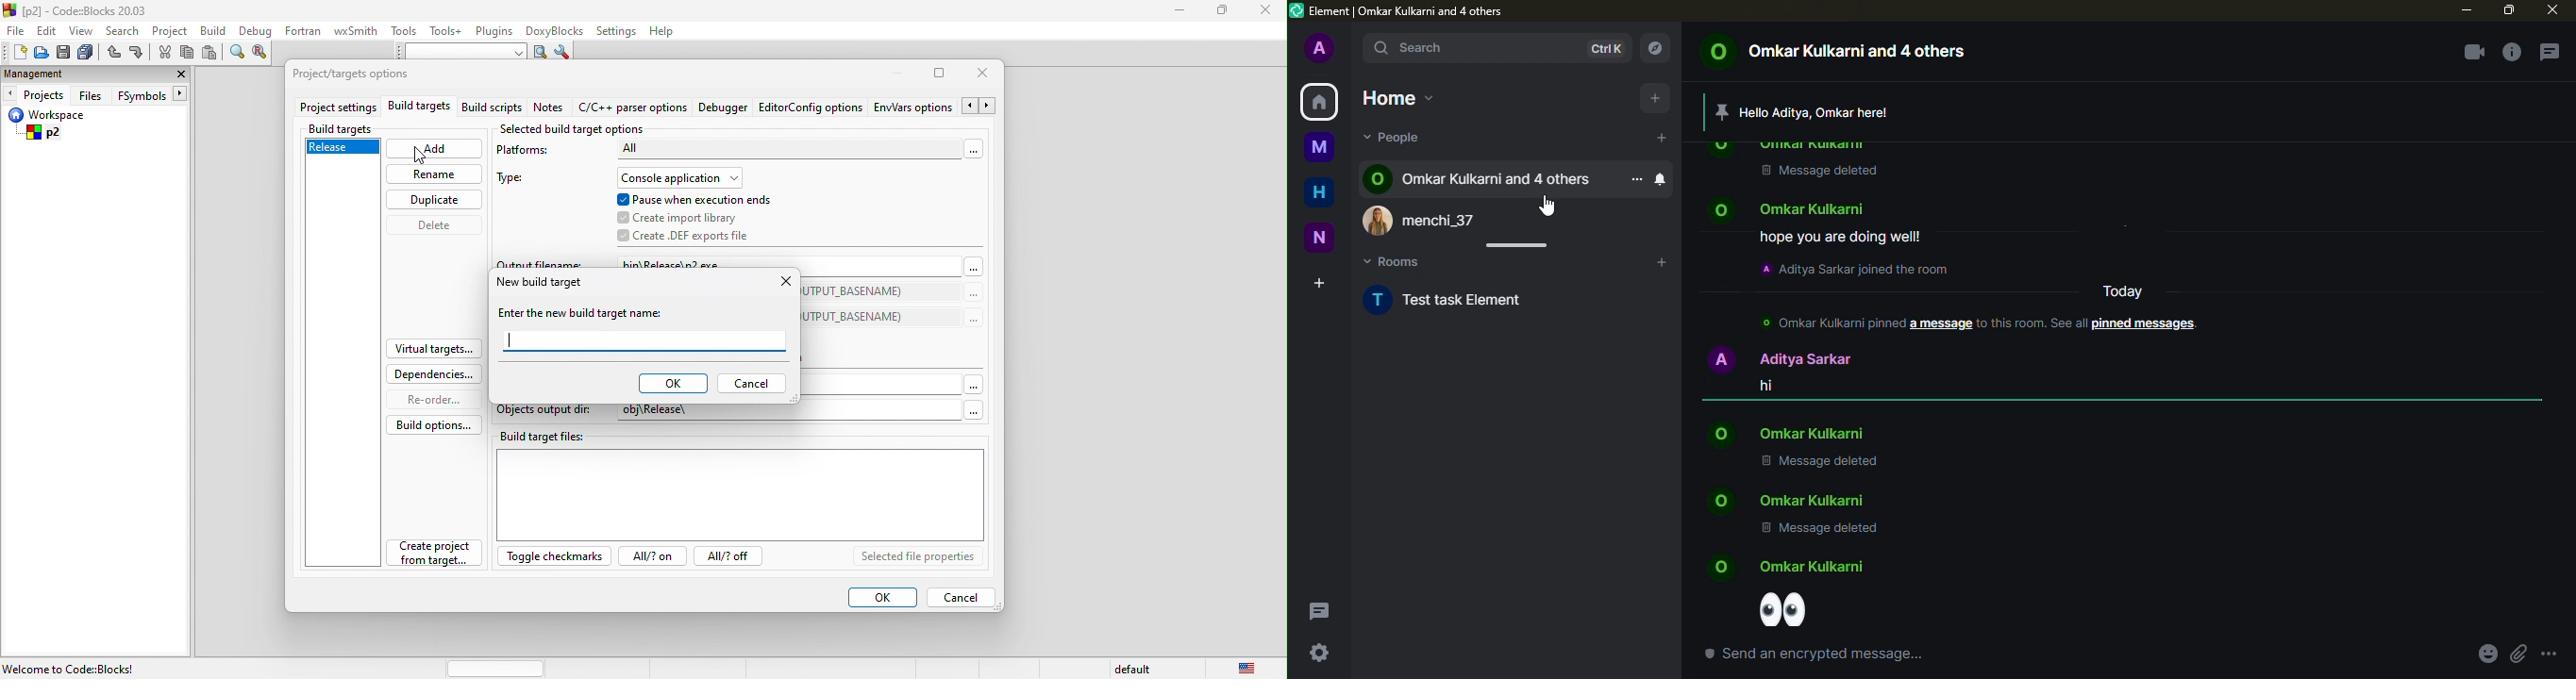 This screenshot has height=700, width=2576. Describe the element at coordinates (1788, 145) in the screenshot. I see `omkar kulkarni` at that location.